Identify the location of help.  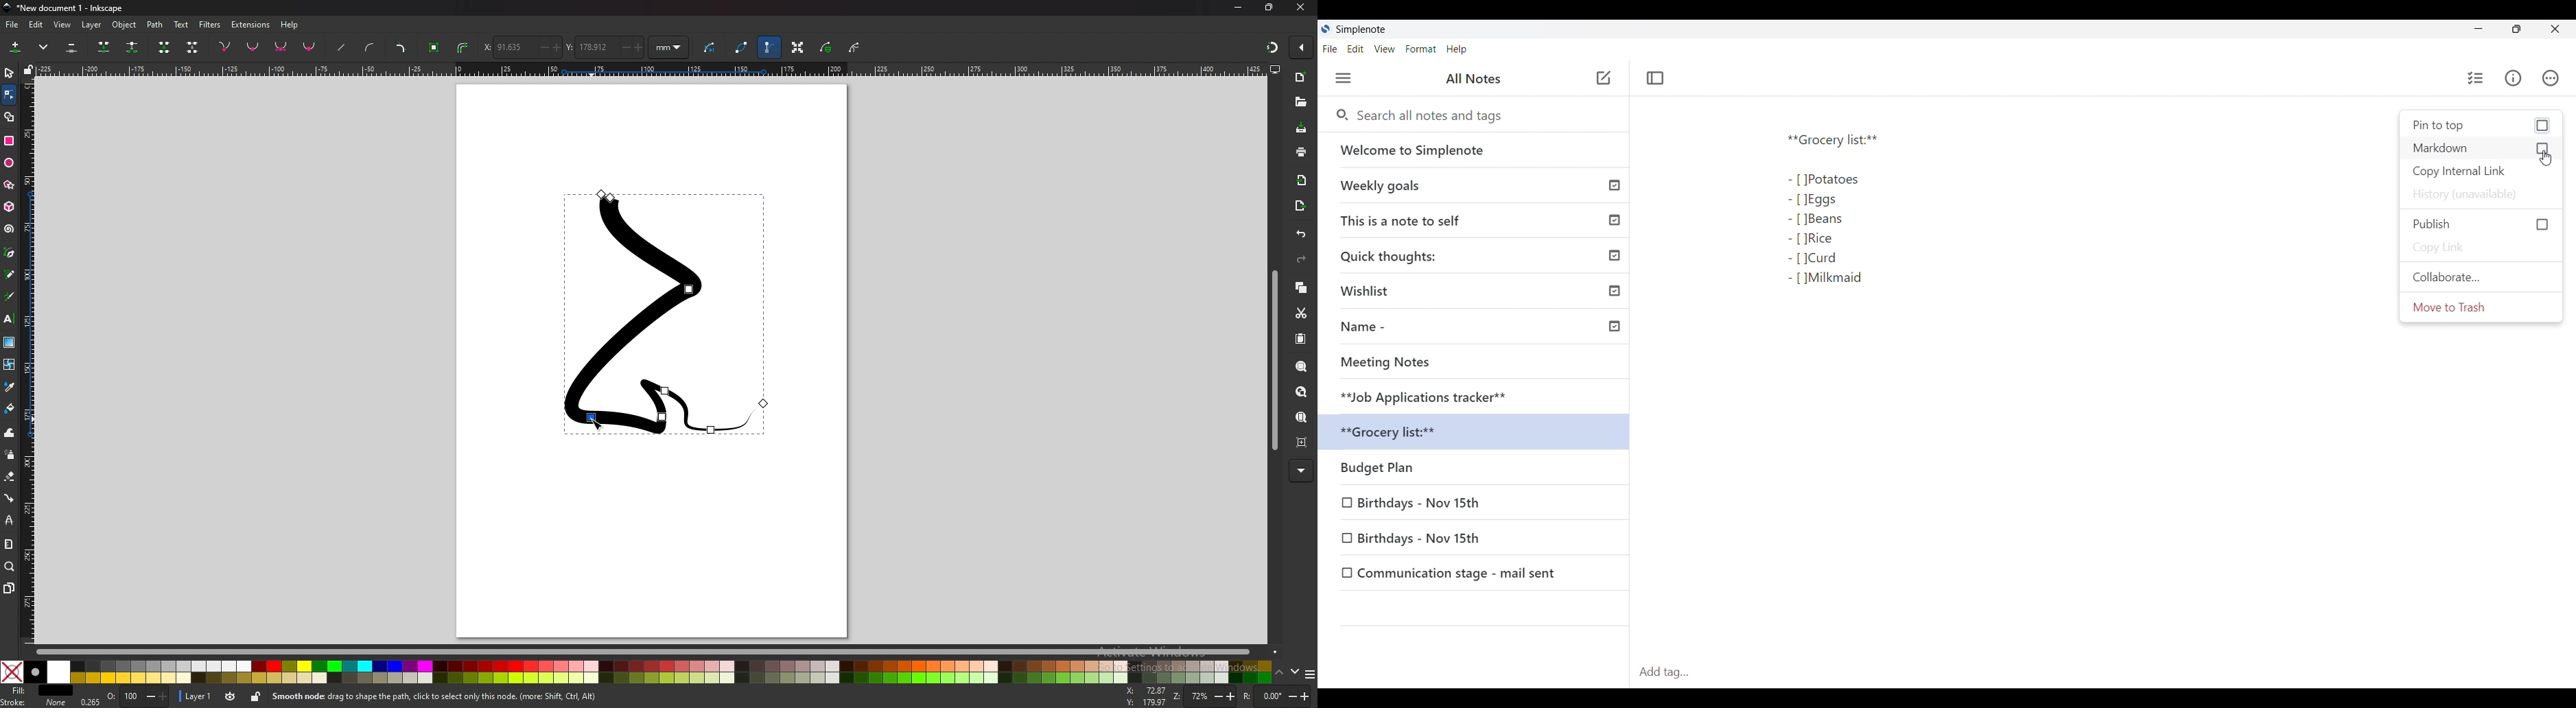
(292, 24).